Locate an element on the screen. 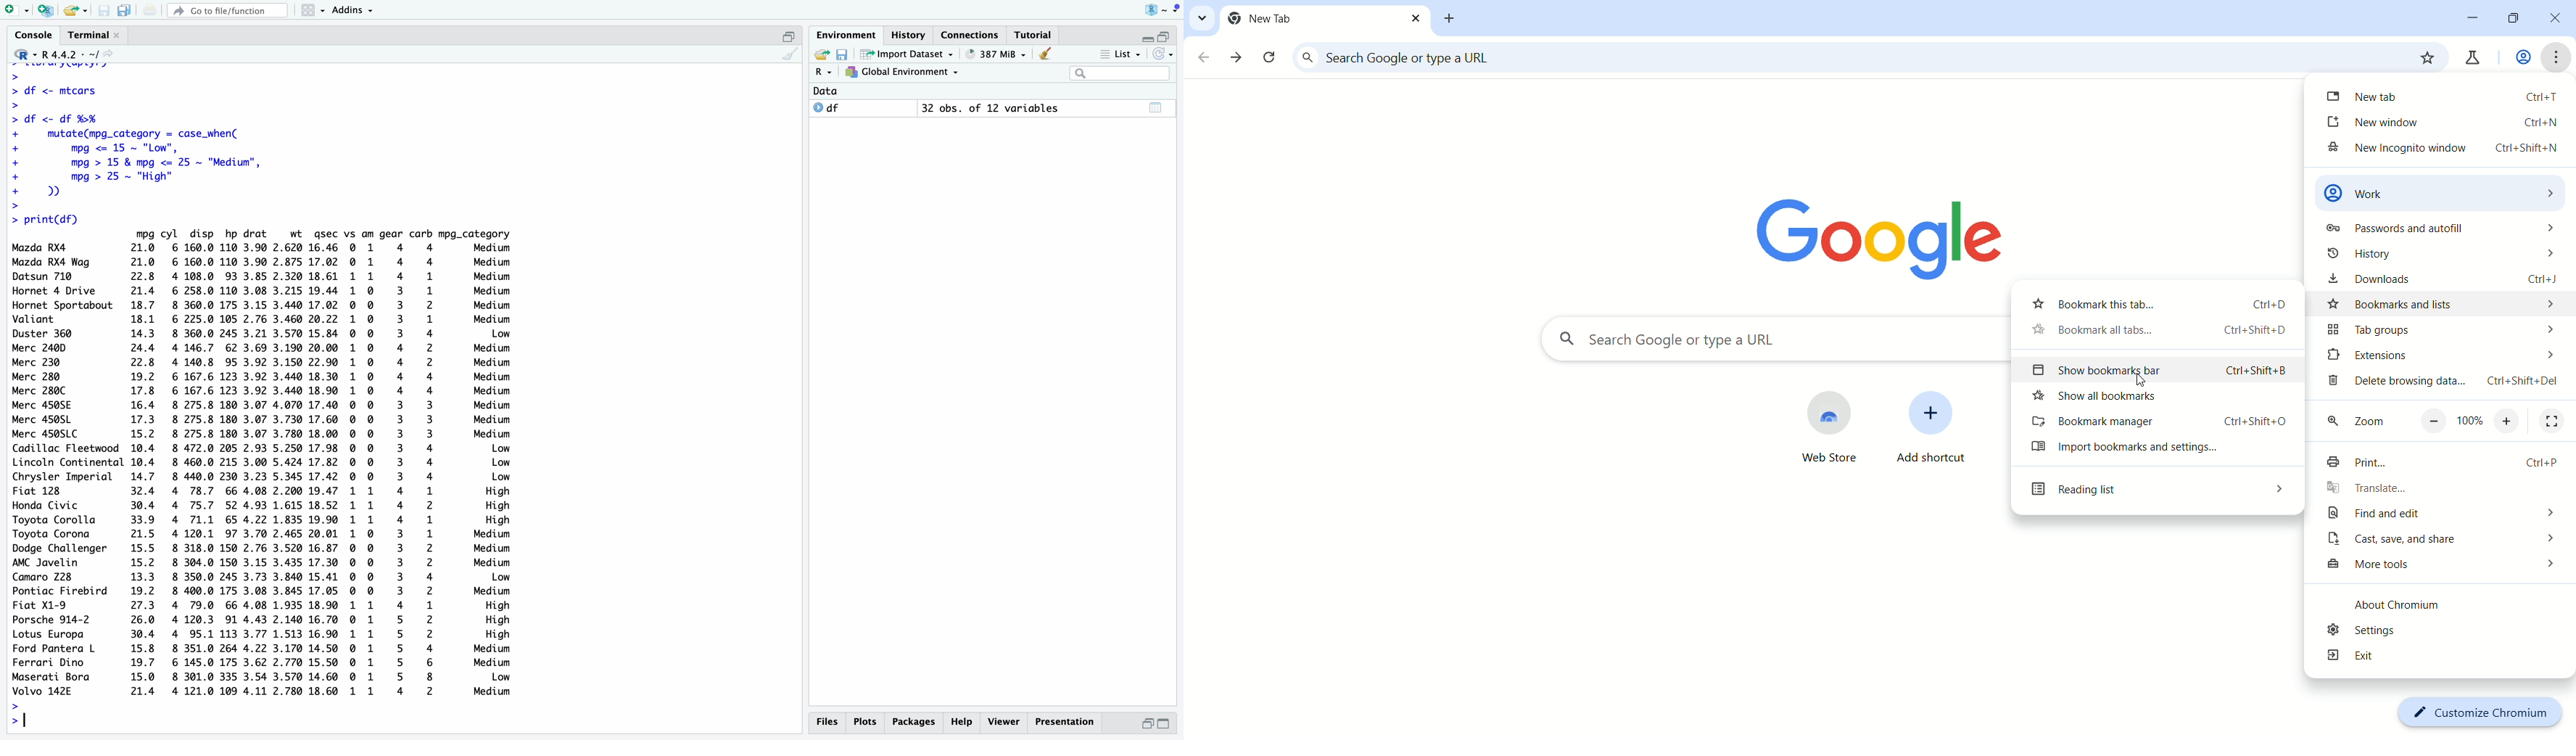 Image resolution: width=2576 pixels, height=756 pixels. show all bookmarks is located at coordinates (2160, 400).